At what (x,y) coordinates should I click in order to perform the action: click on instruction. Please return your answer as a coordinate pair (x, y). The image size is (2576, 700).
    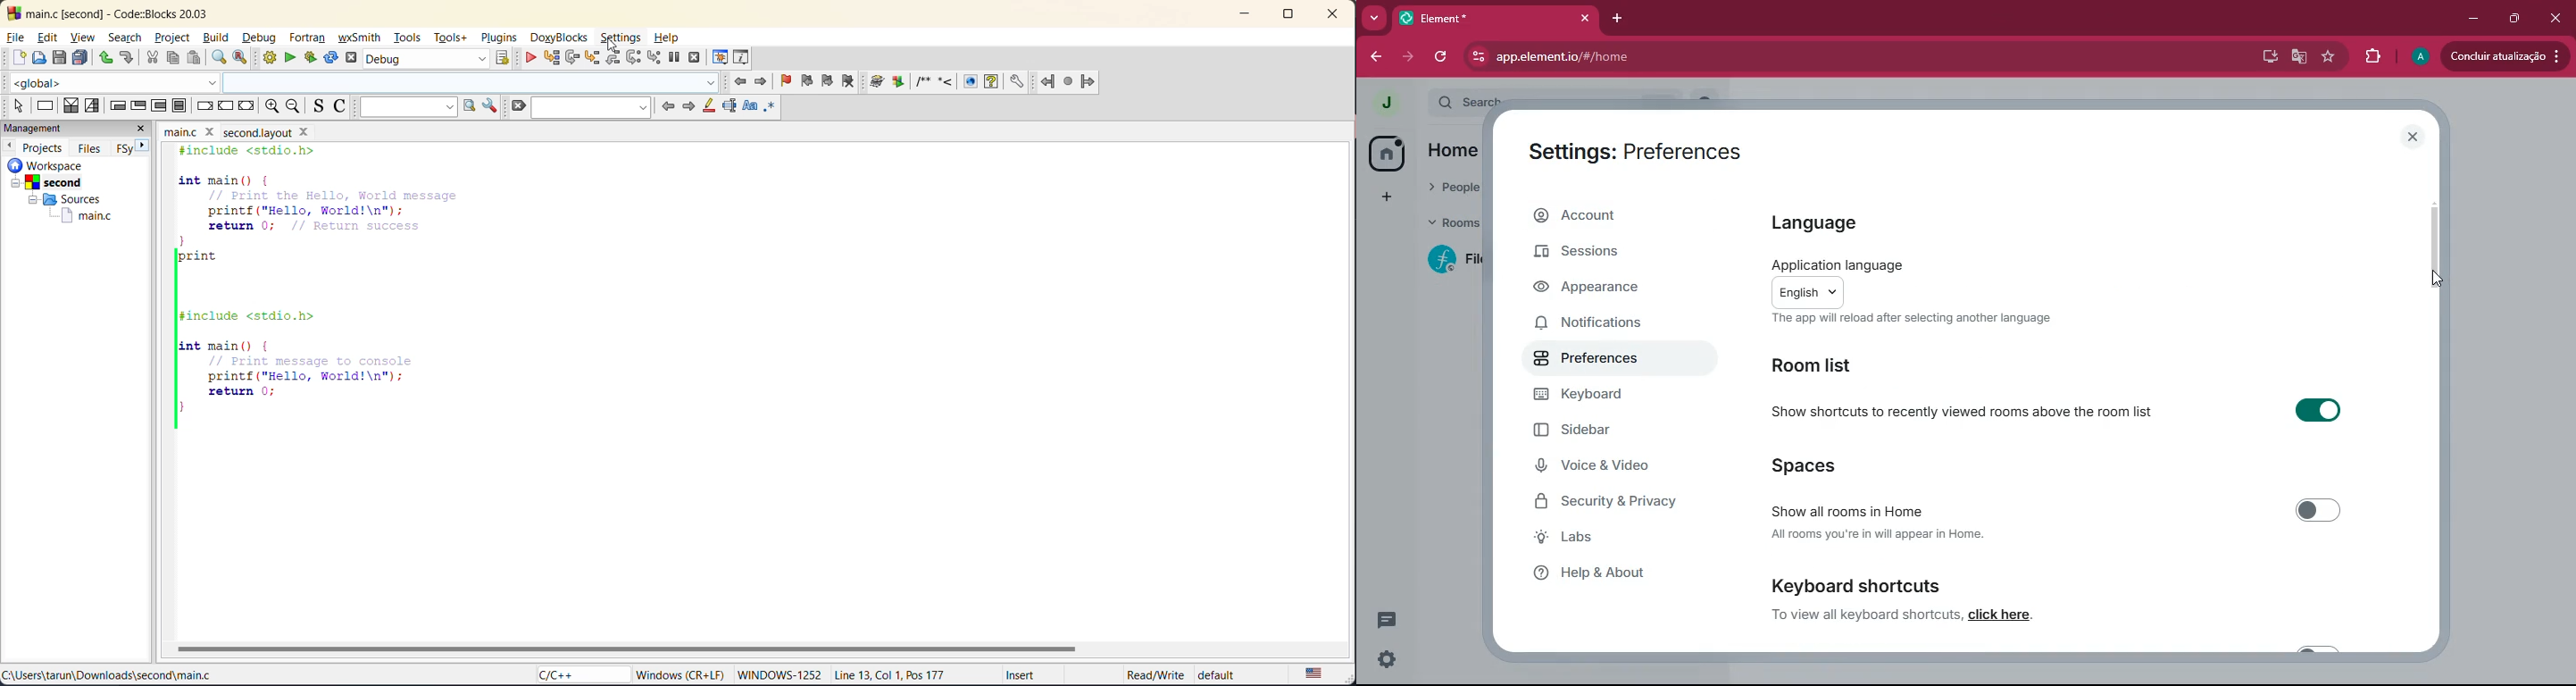
    Looking at the image, I should click on (46, 108).